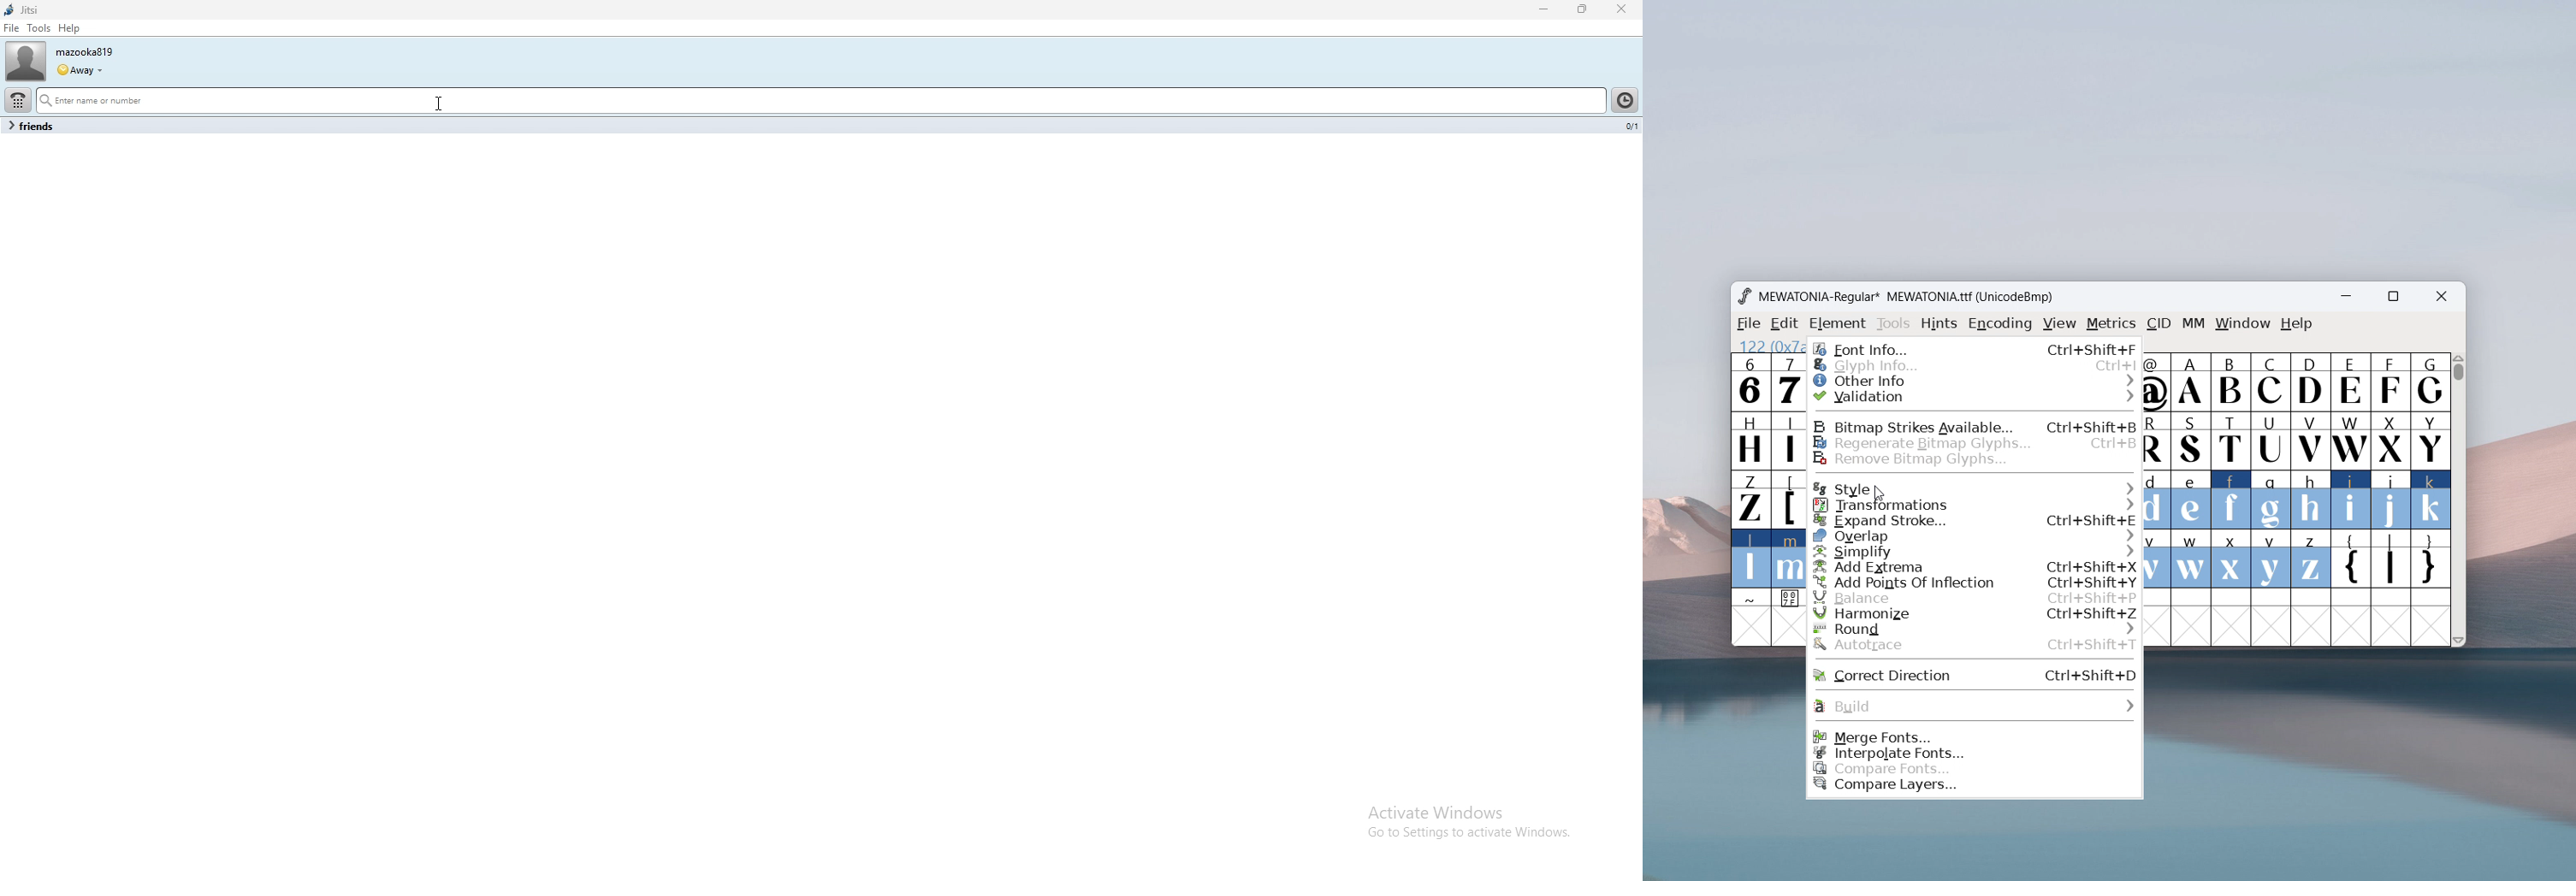 Image resolution: width=2576 pixels, height=896 pixels. I want to click on Away , so click(81, 68).